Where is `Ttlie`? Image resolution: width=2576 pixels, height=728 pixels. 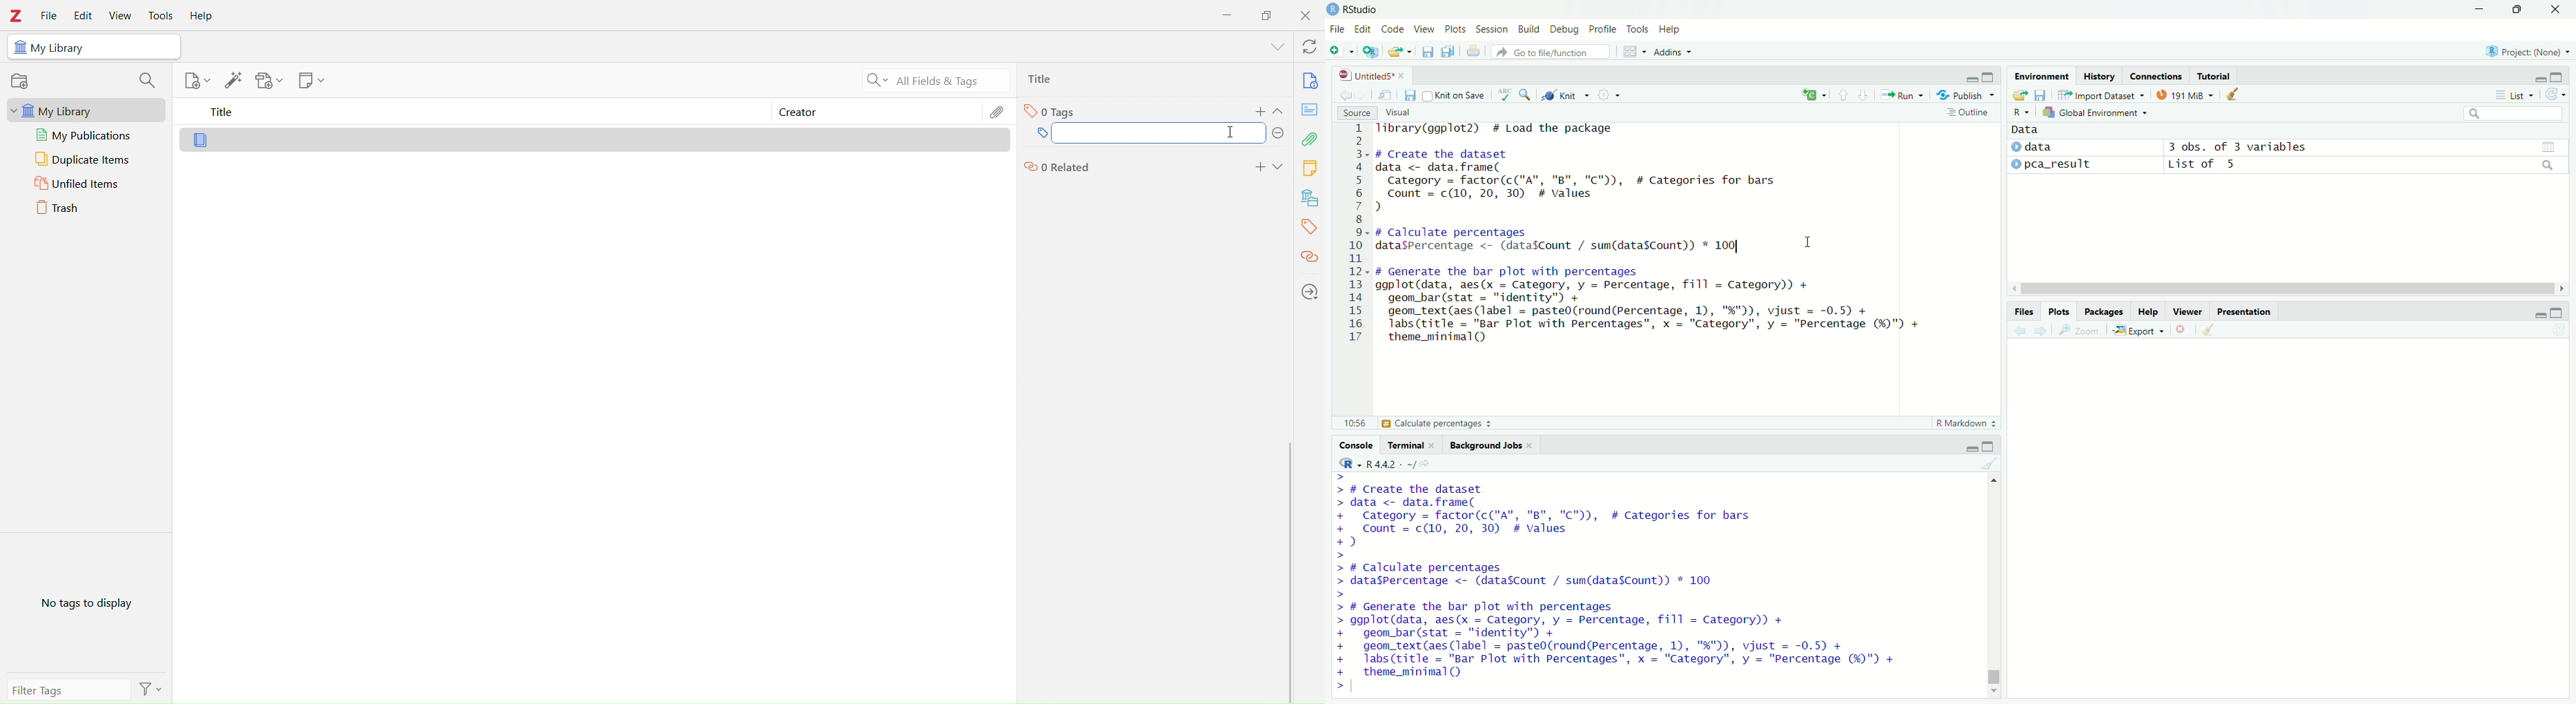 Ttlie is located at coordinates (1043, 79).